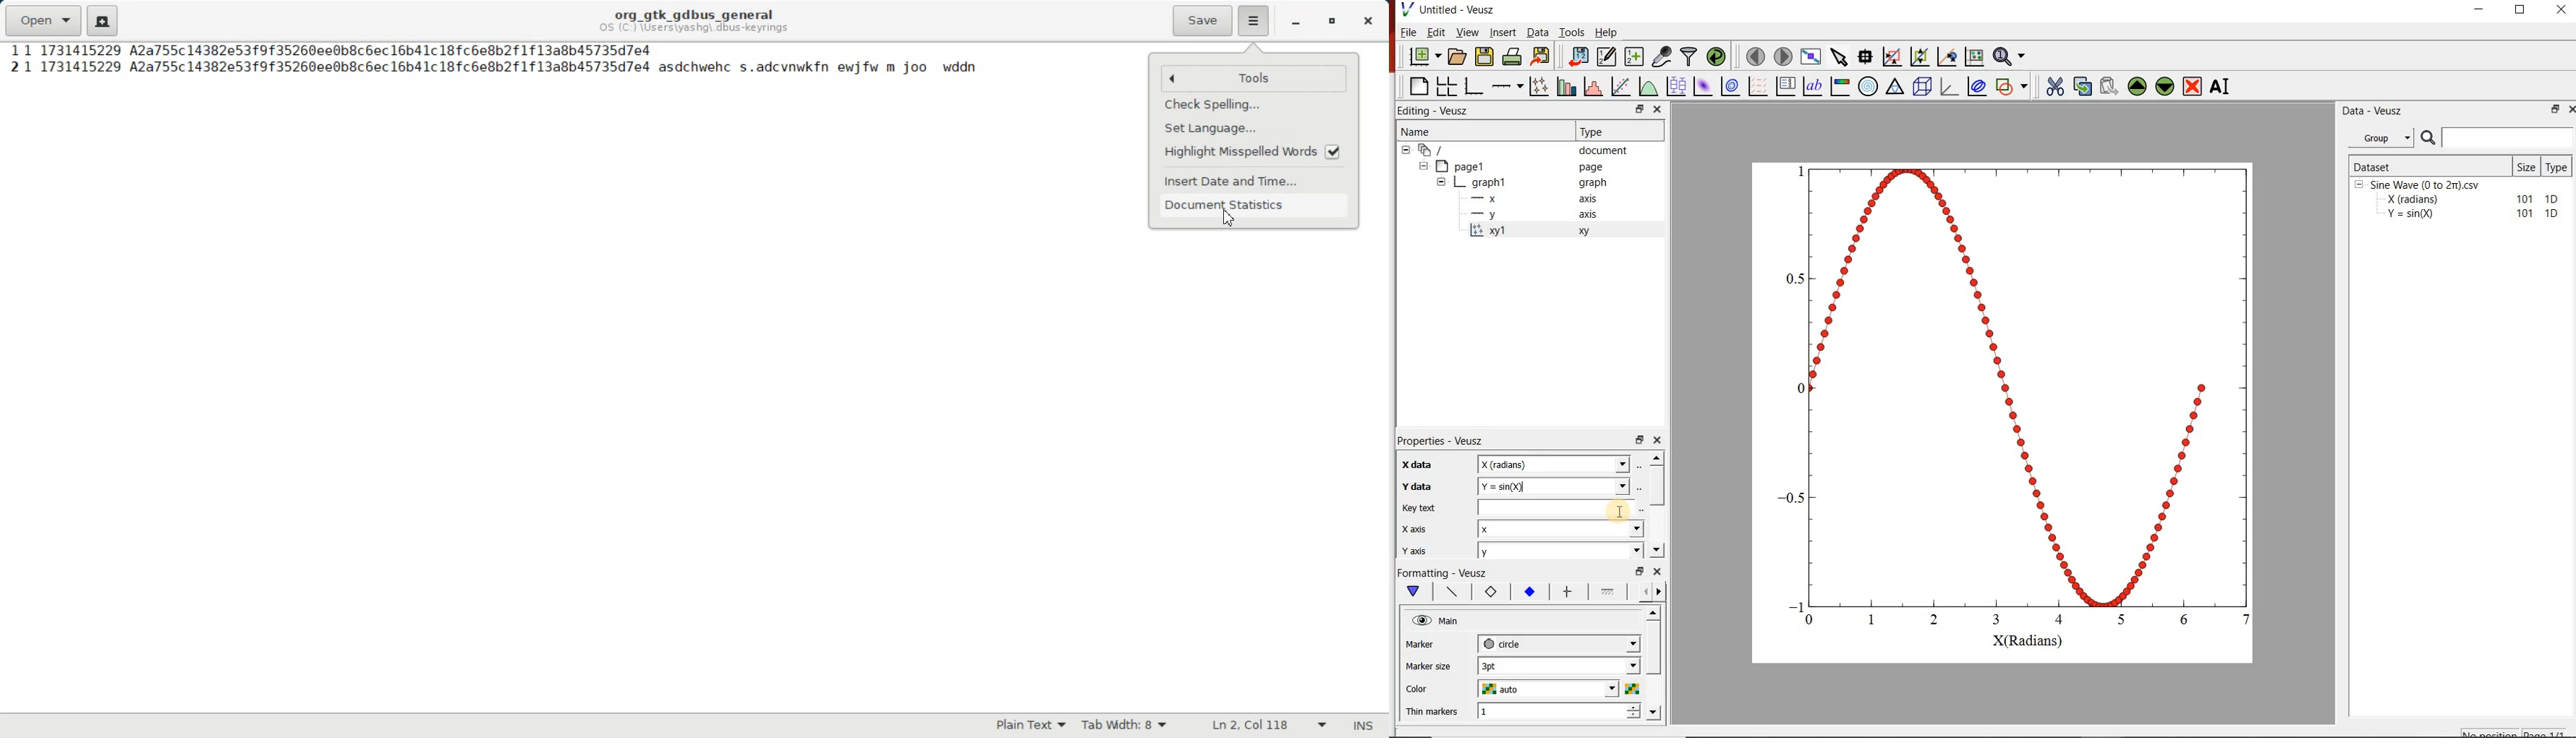 This screenshot has height=756, width=2576. What do you see at coordinates (1559, 690) in the screenshot?
I see `auto` at bounding box center [1559, 690].